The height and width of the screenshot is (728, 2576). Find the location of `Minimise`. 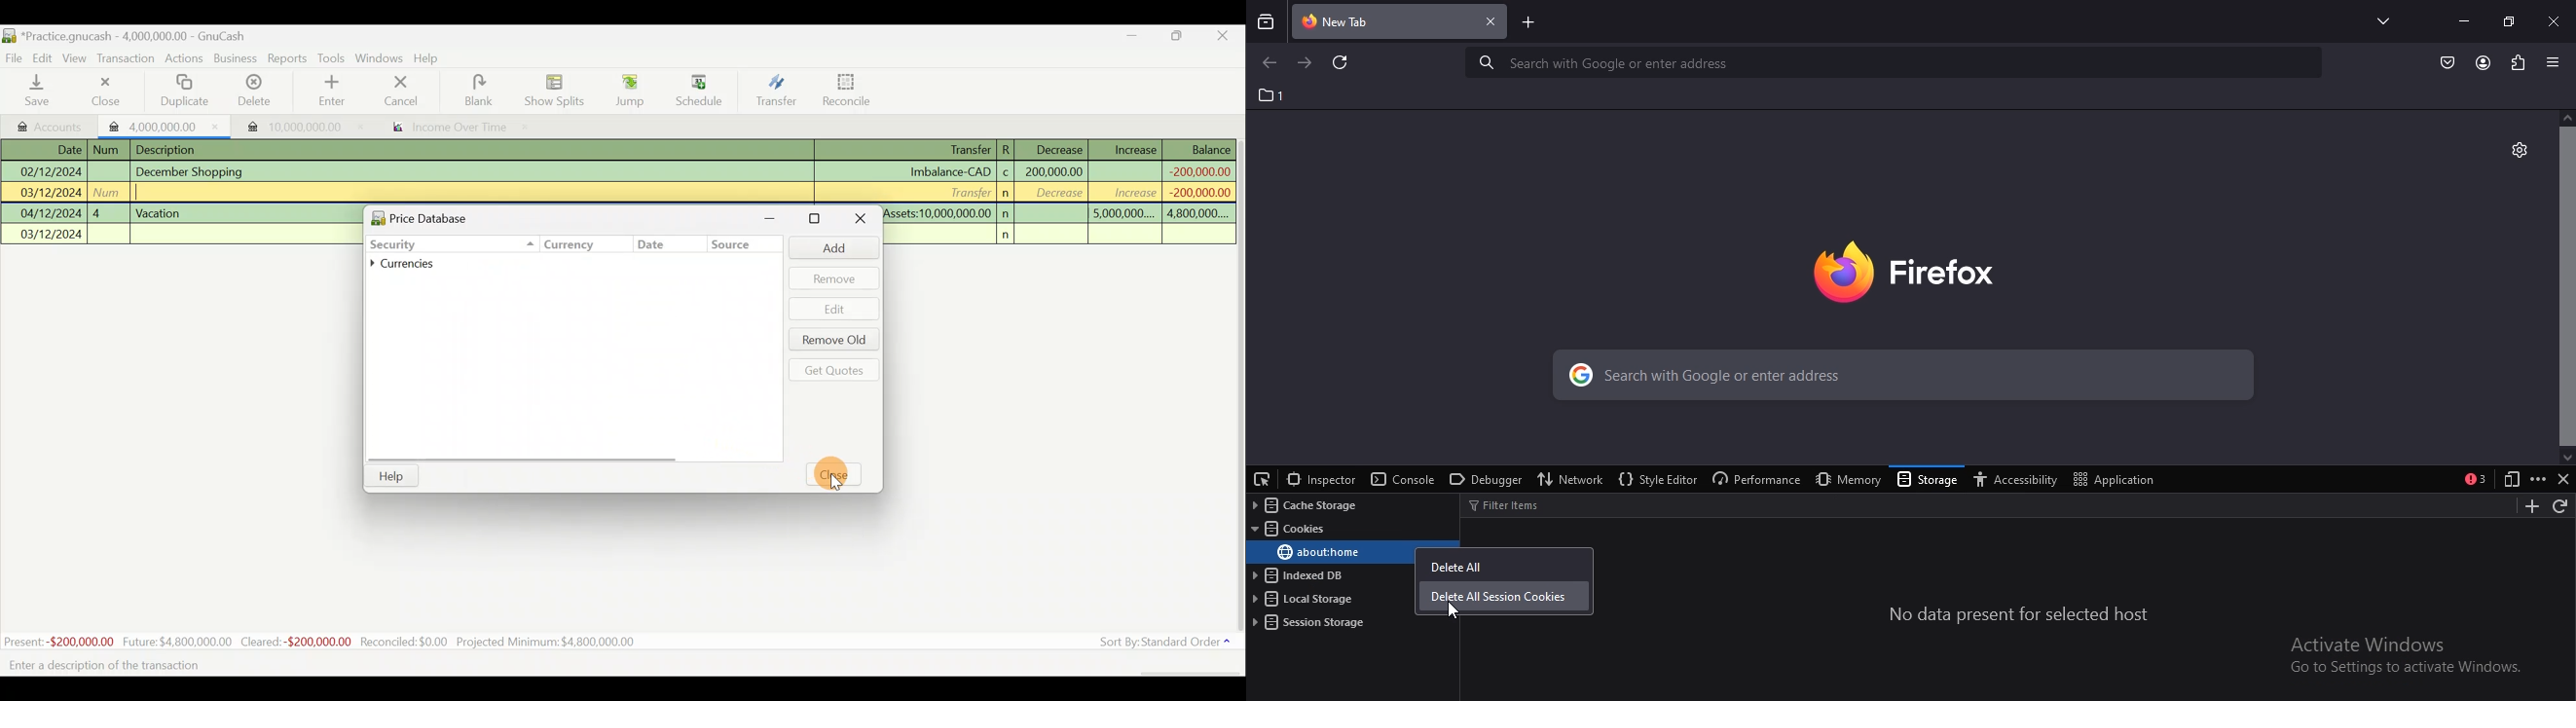

Minimise is located at coordinates (1134, 38).